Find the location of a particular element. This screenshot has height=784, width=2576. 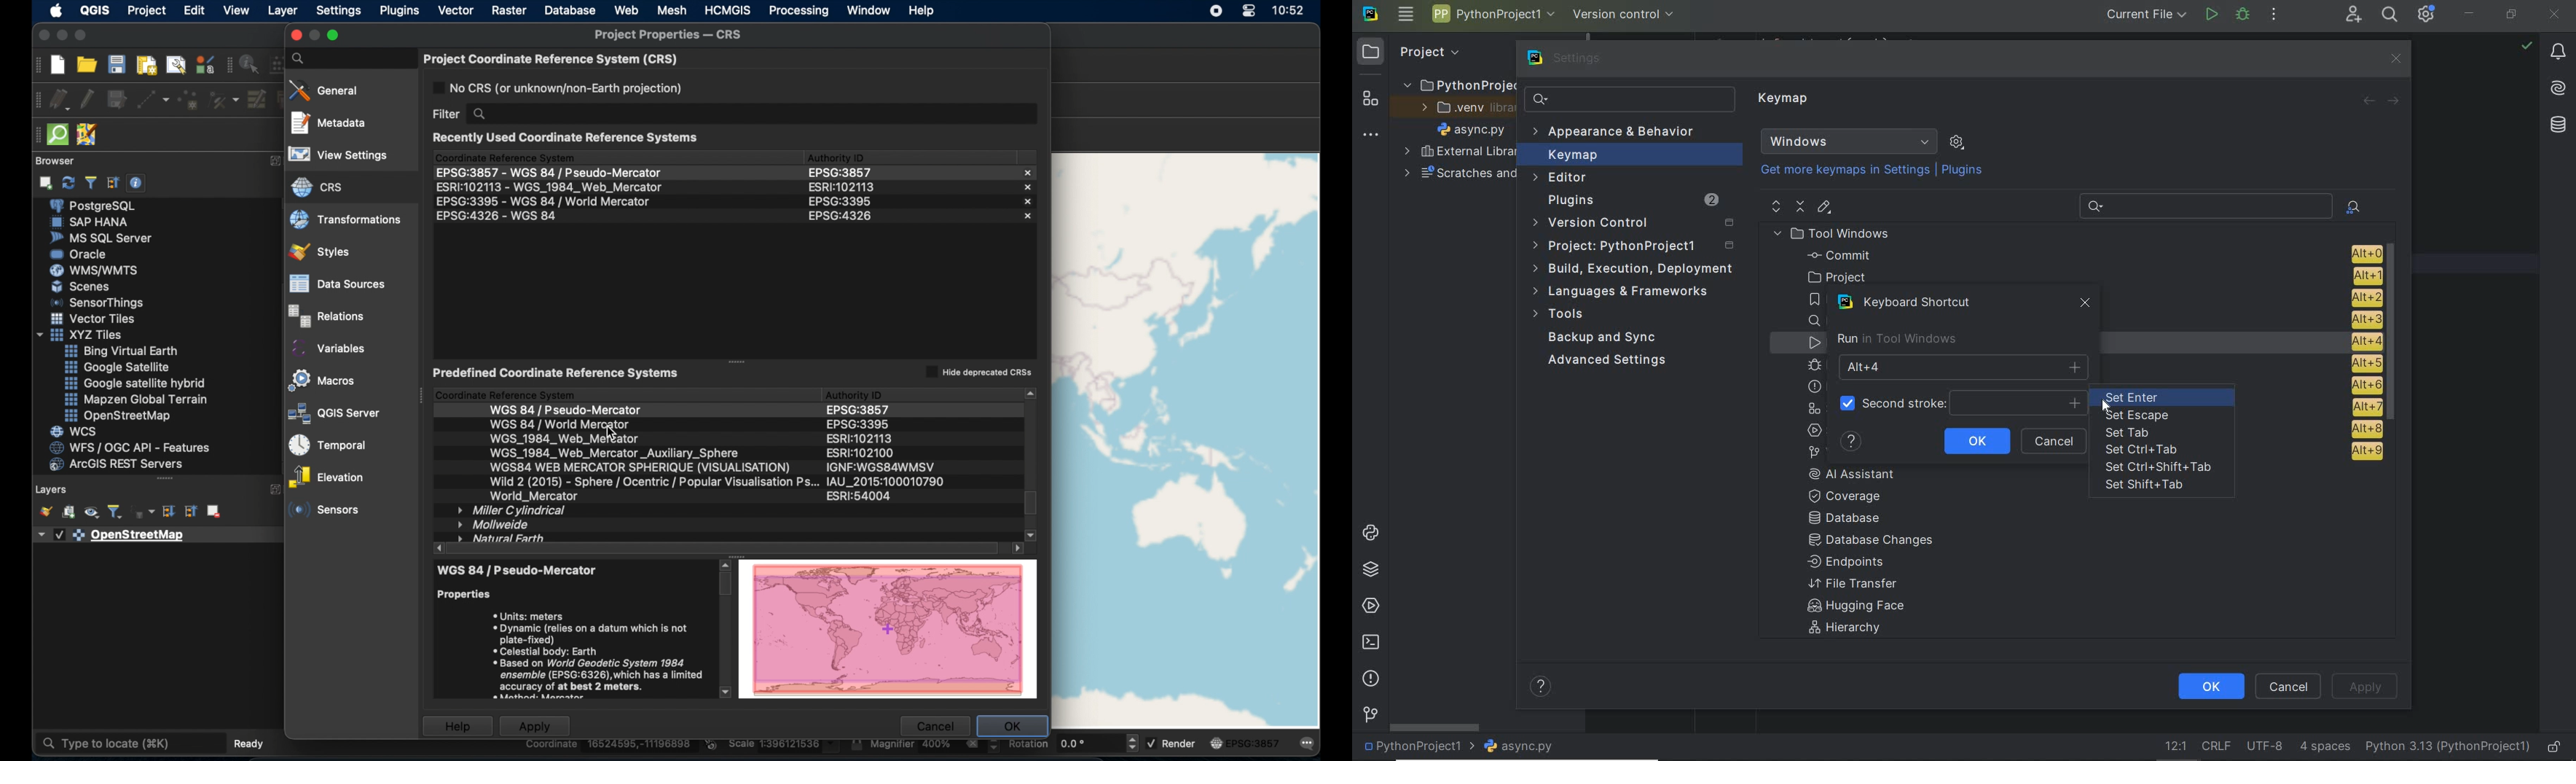

expand all is located at coordinates (168, 512).